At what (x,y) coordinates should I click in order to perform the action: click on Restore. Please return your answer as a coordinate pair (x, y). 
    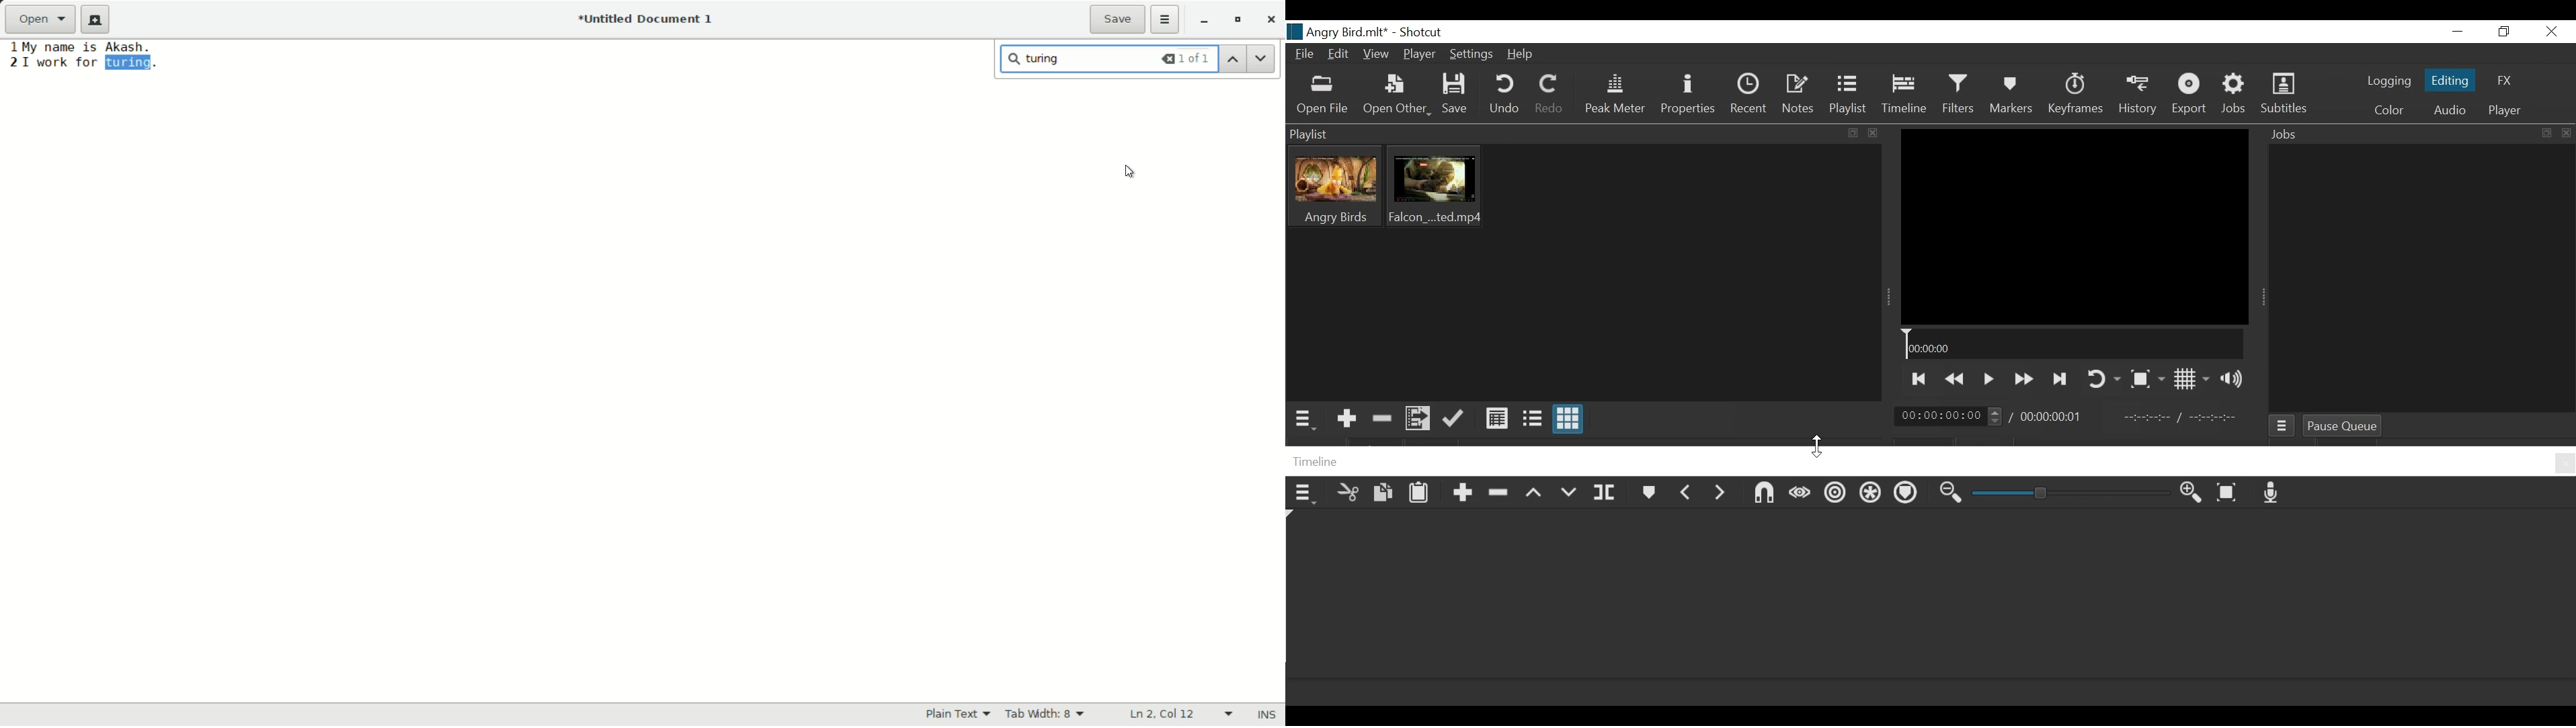
    Looking at the image, I should click on (2503, 32).